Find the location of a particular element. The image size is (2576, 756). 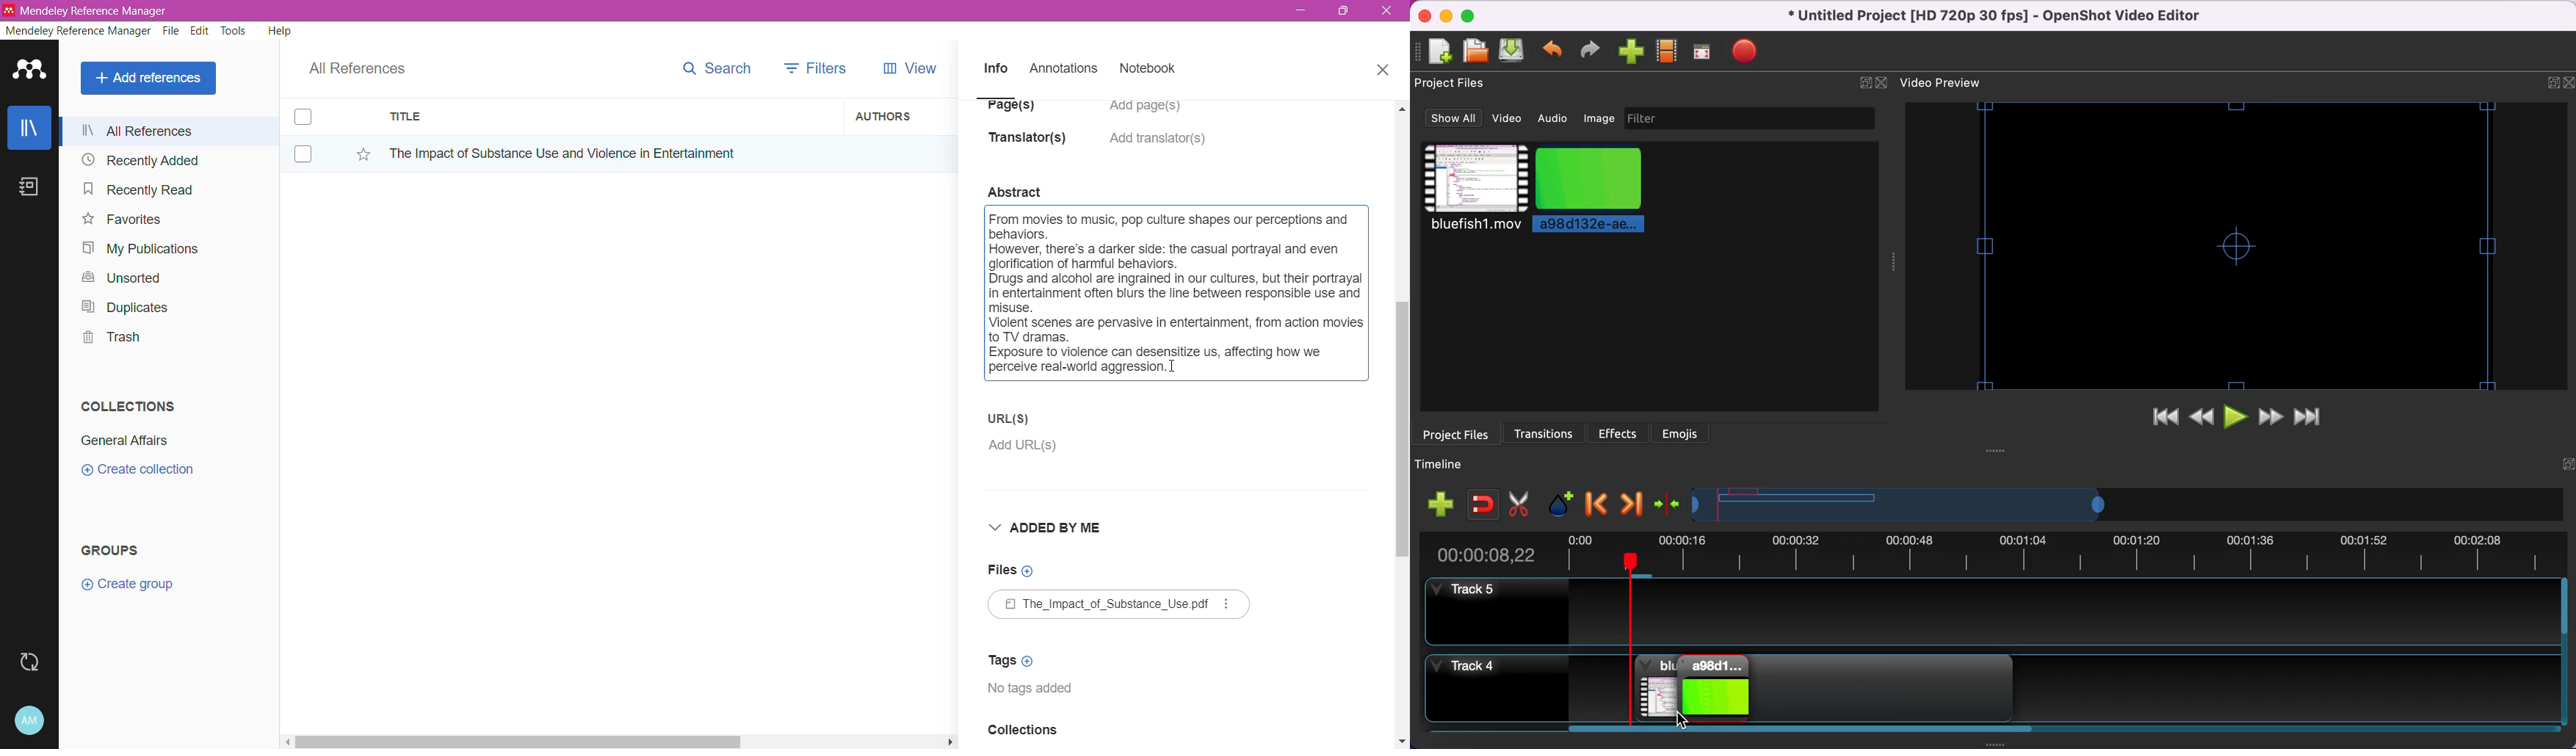

Account and Help is located at coordinates (40, 721).